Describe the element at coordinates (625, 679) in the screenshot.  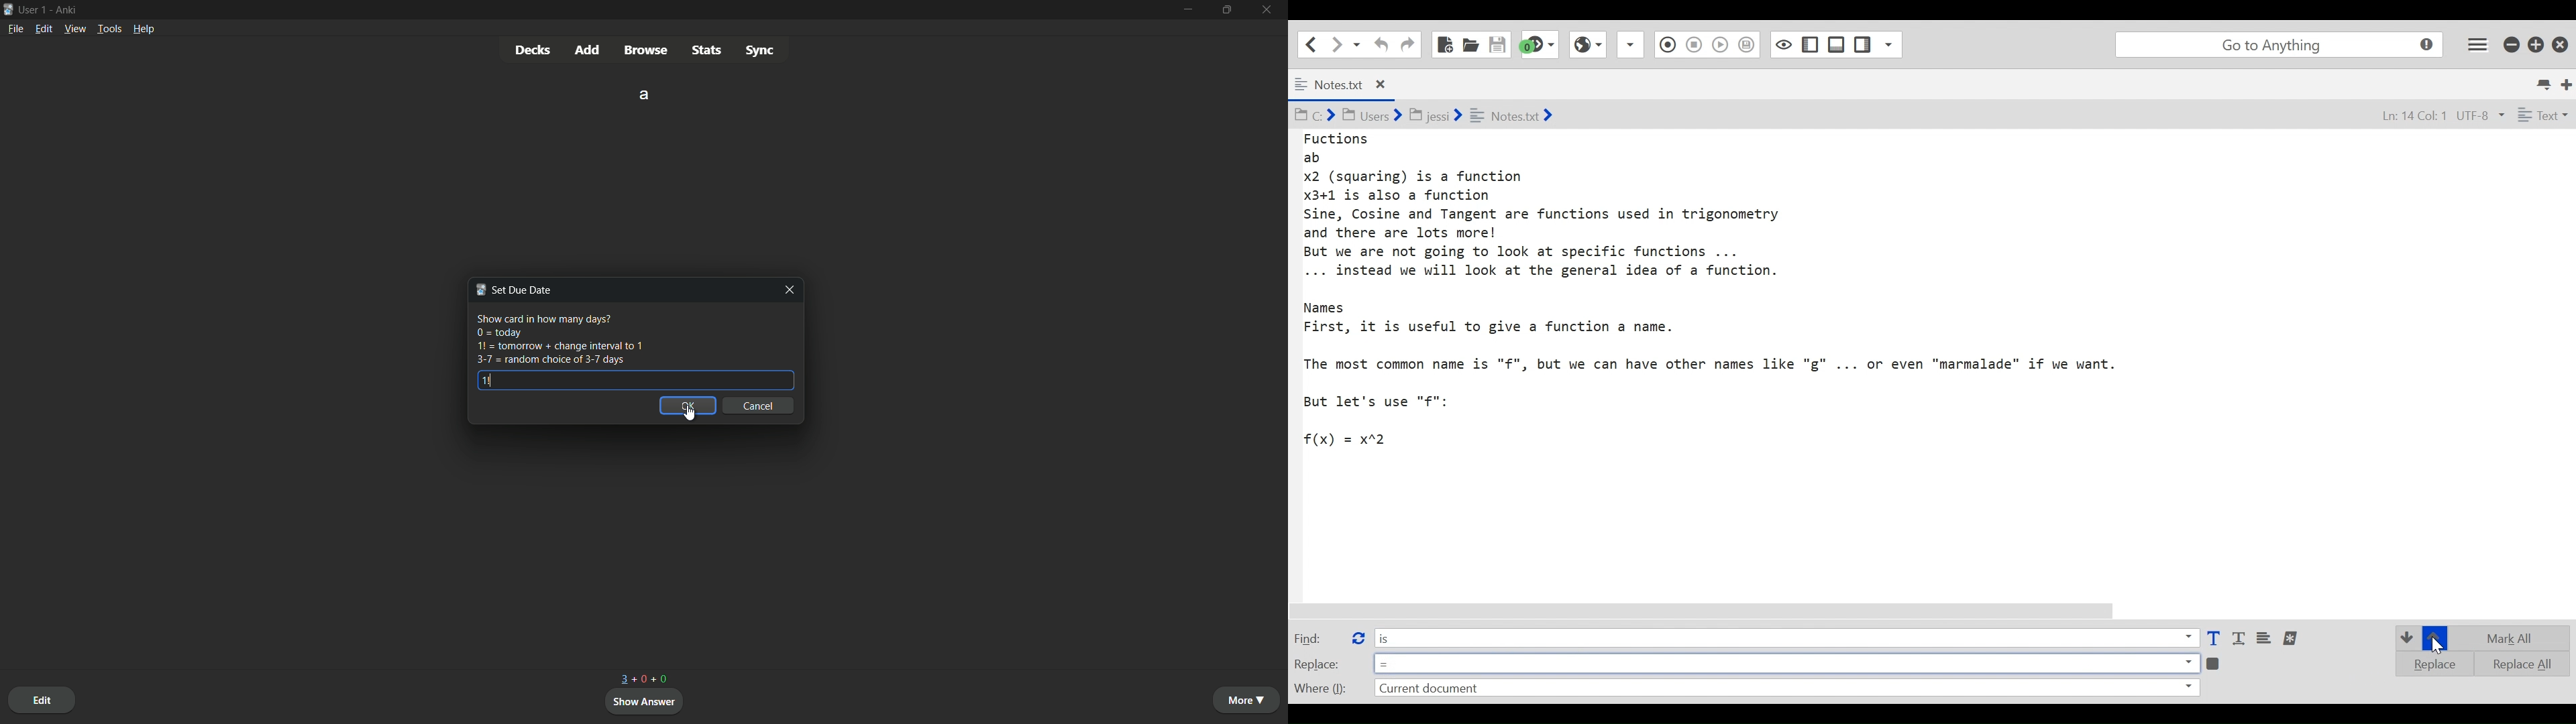
I see `3` at that location.